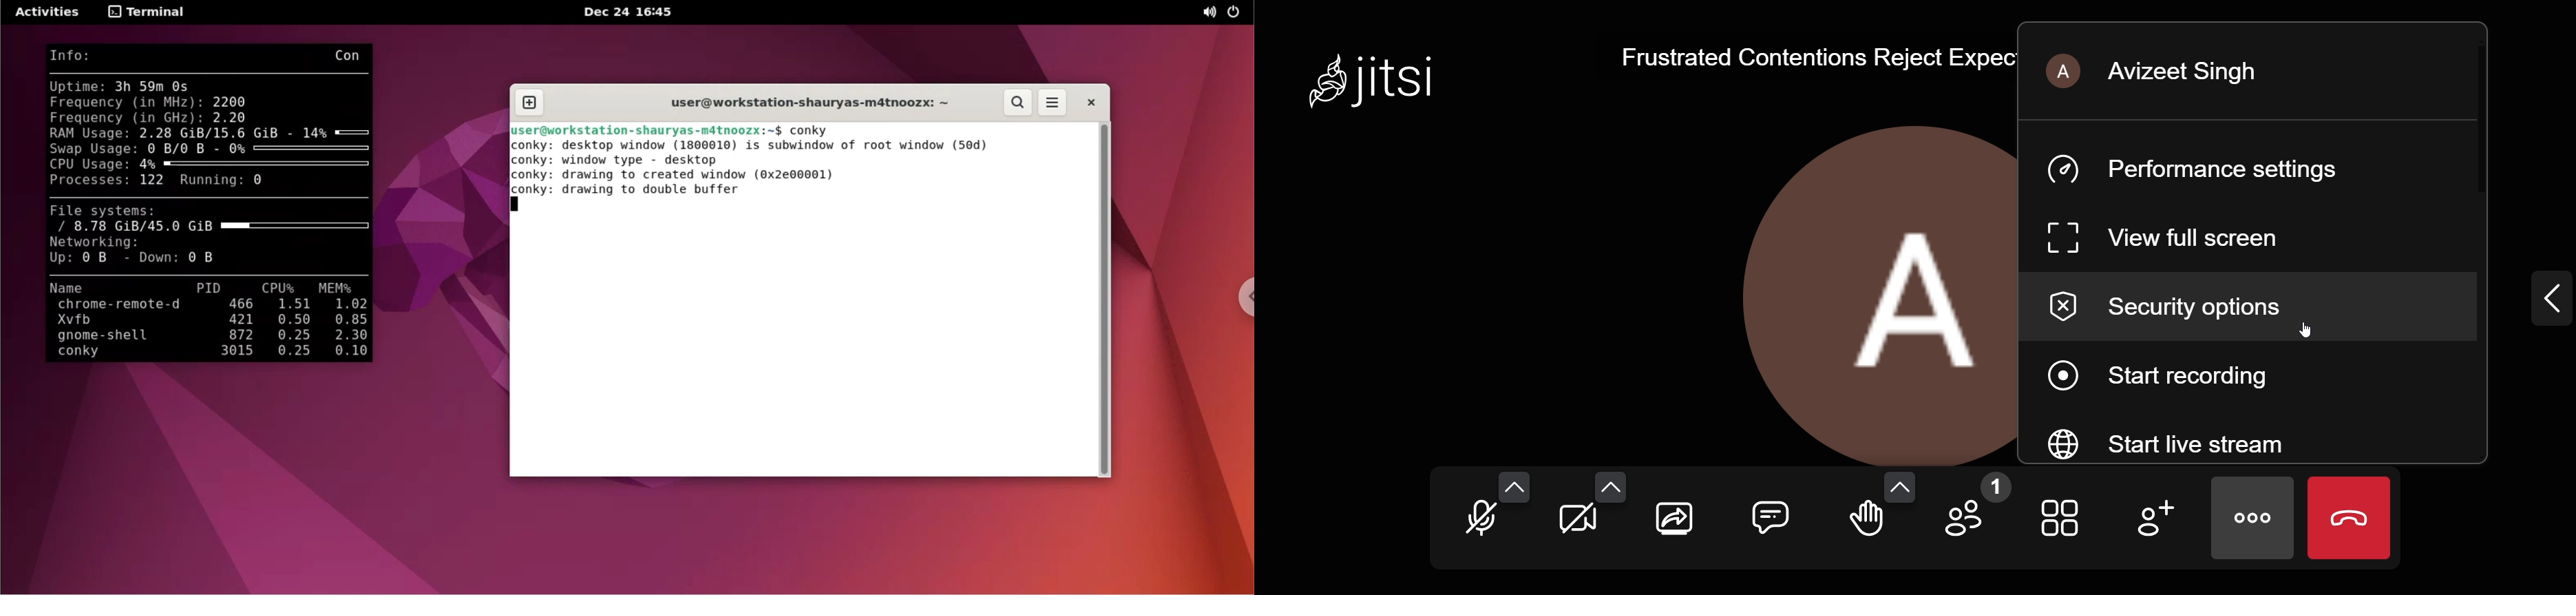  What do you see at coordinates (2164, 73) in the screenshot?
I see `Avijeet Singh` at bounding box center [2164, 73].